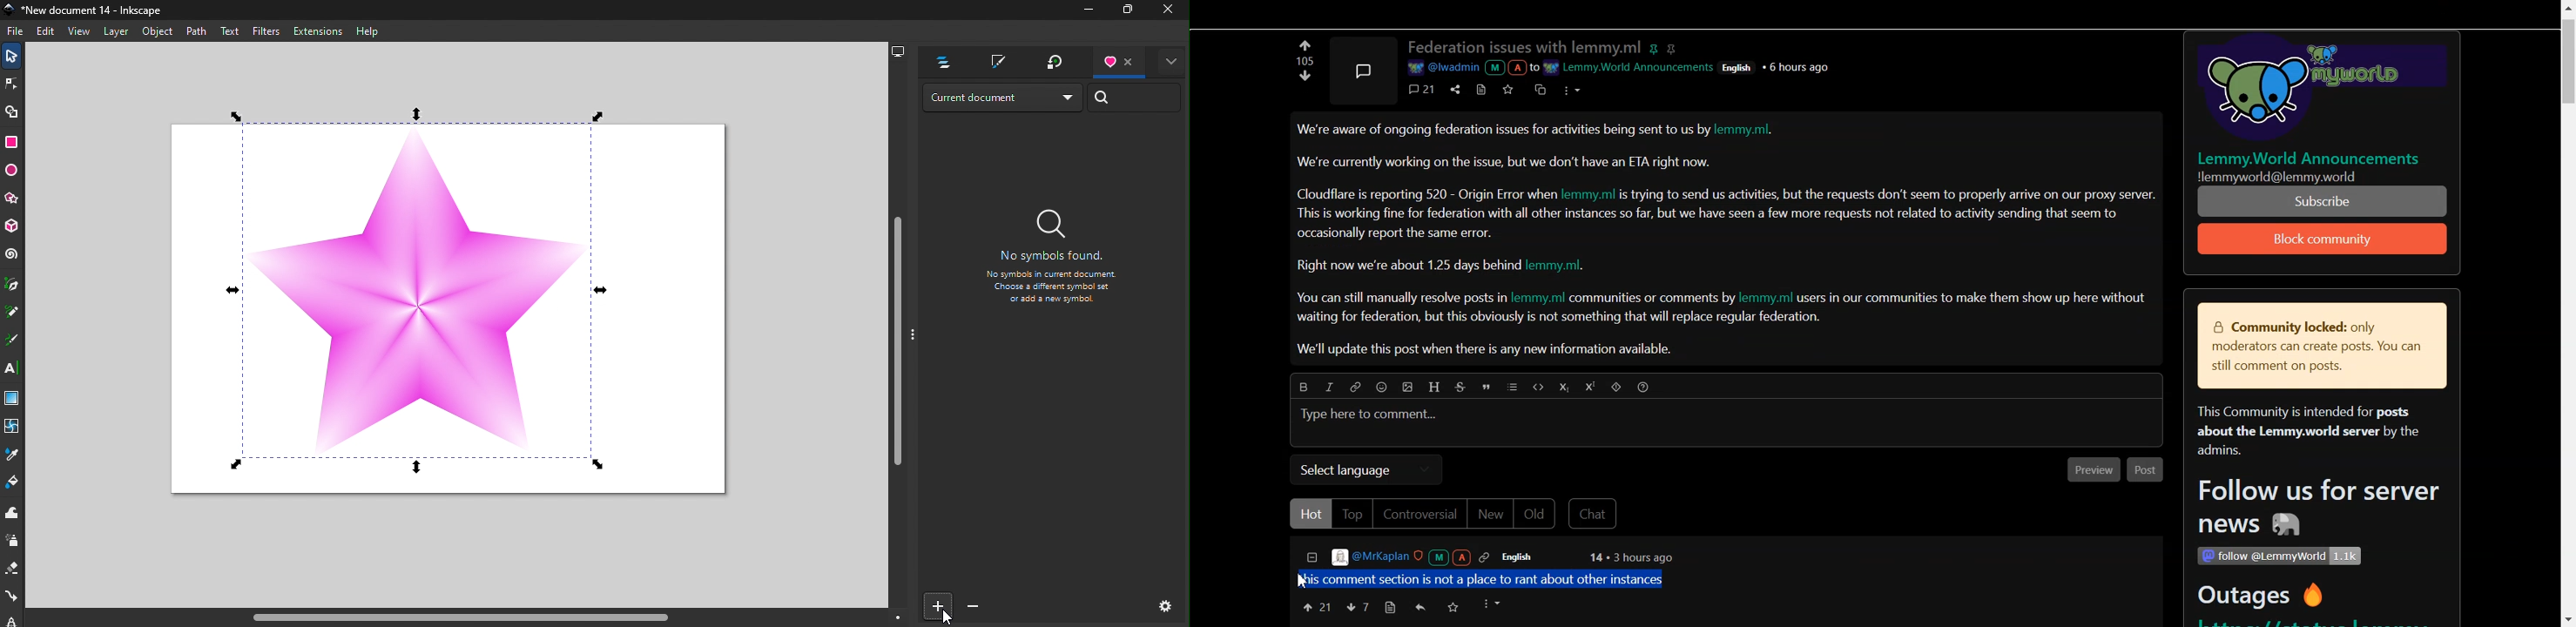 This screenshot has height=644, width=2576. What do you see at coordinates (1357, 607) in the screenshot?
I see `Downvote` at bounding box center [1357, 607].